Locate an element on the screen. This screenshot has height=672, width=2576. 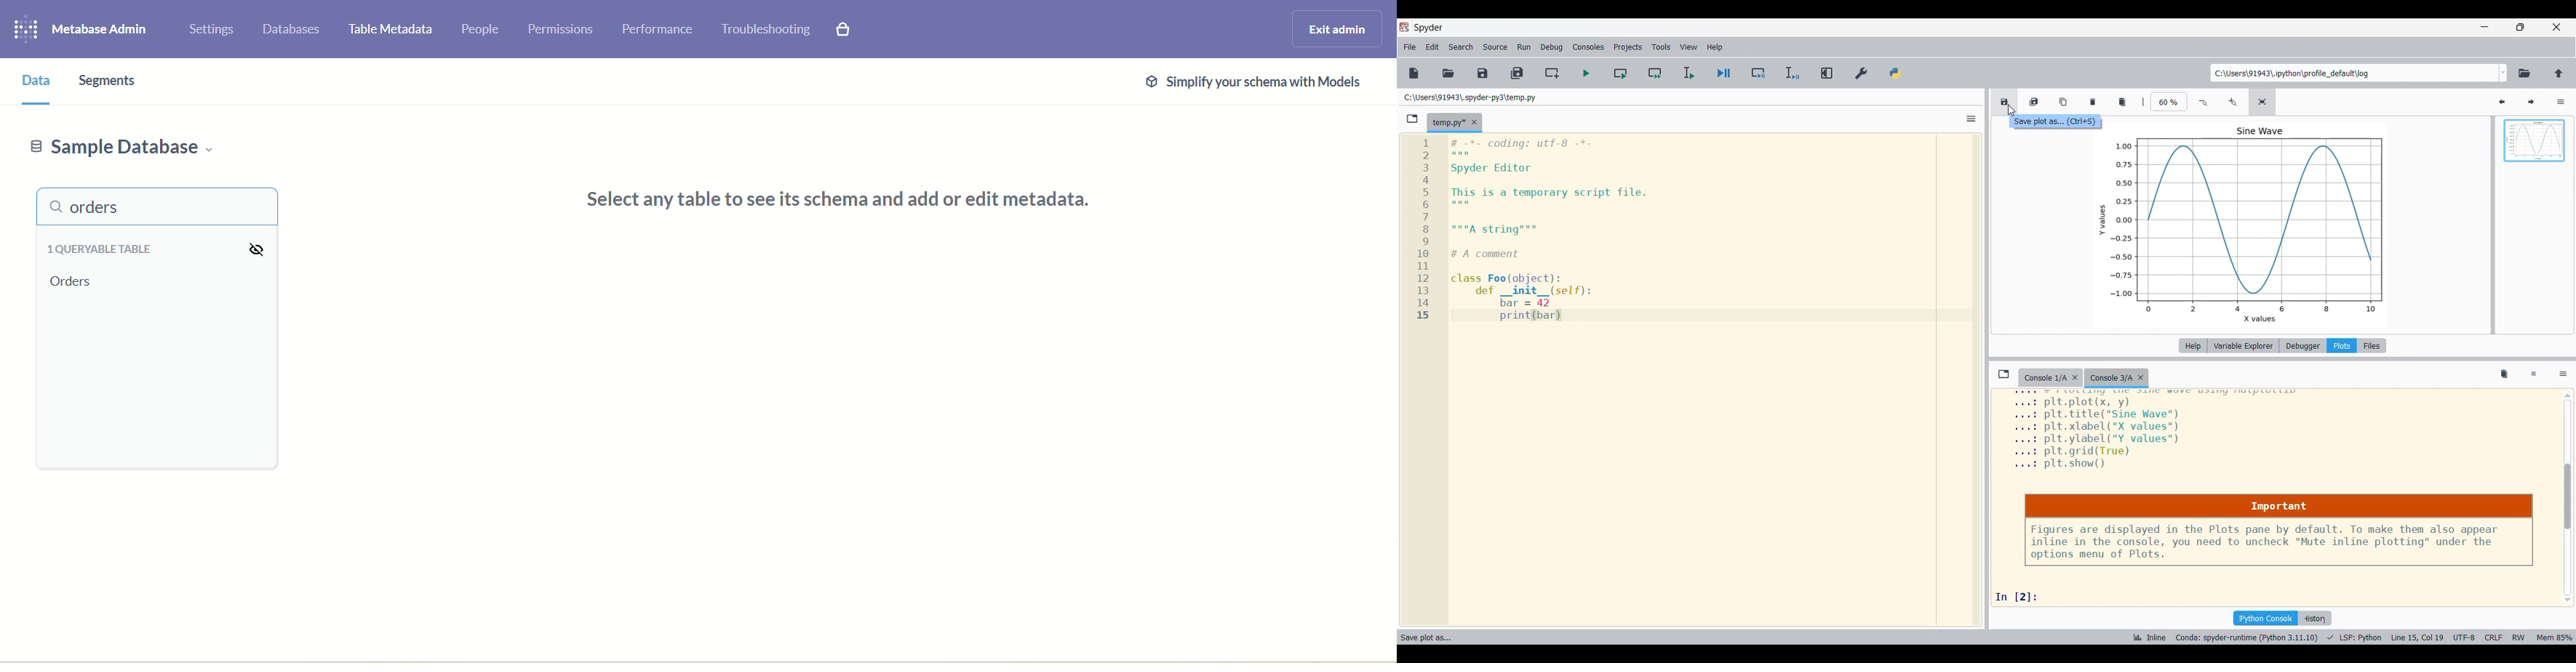
Save plot as is located at coordinates (2004, 102).